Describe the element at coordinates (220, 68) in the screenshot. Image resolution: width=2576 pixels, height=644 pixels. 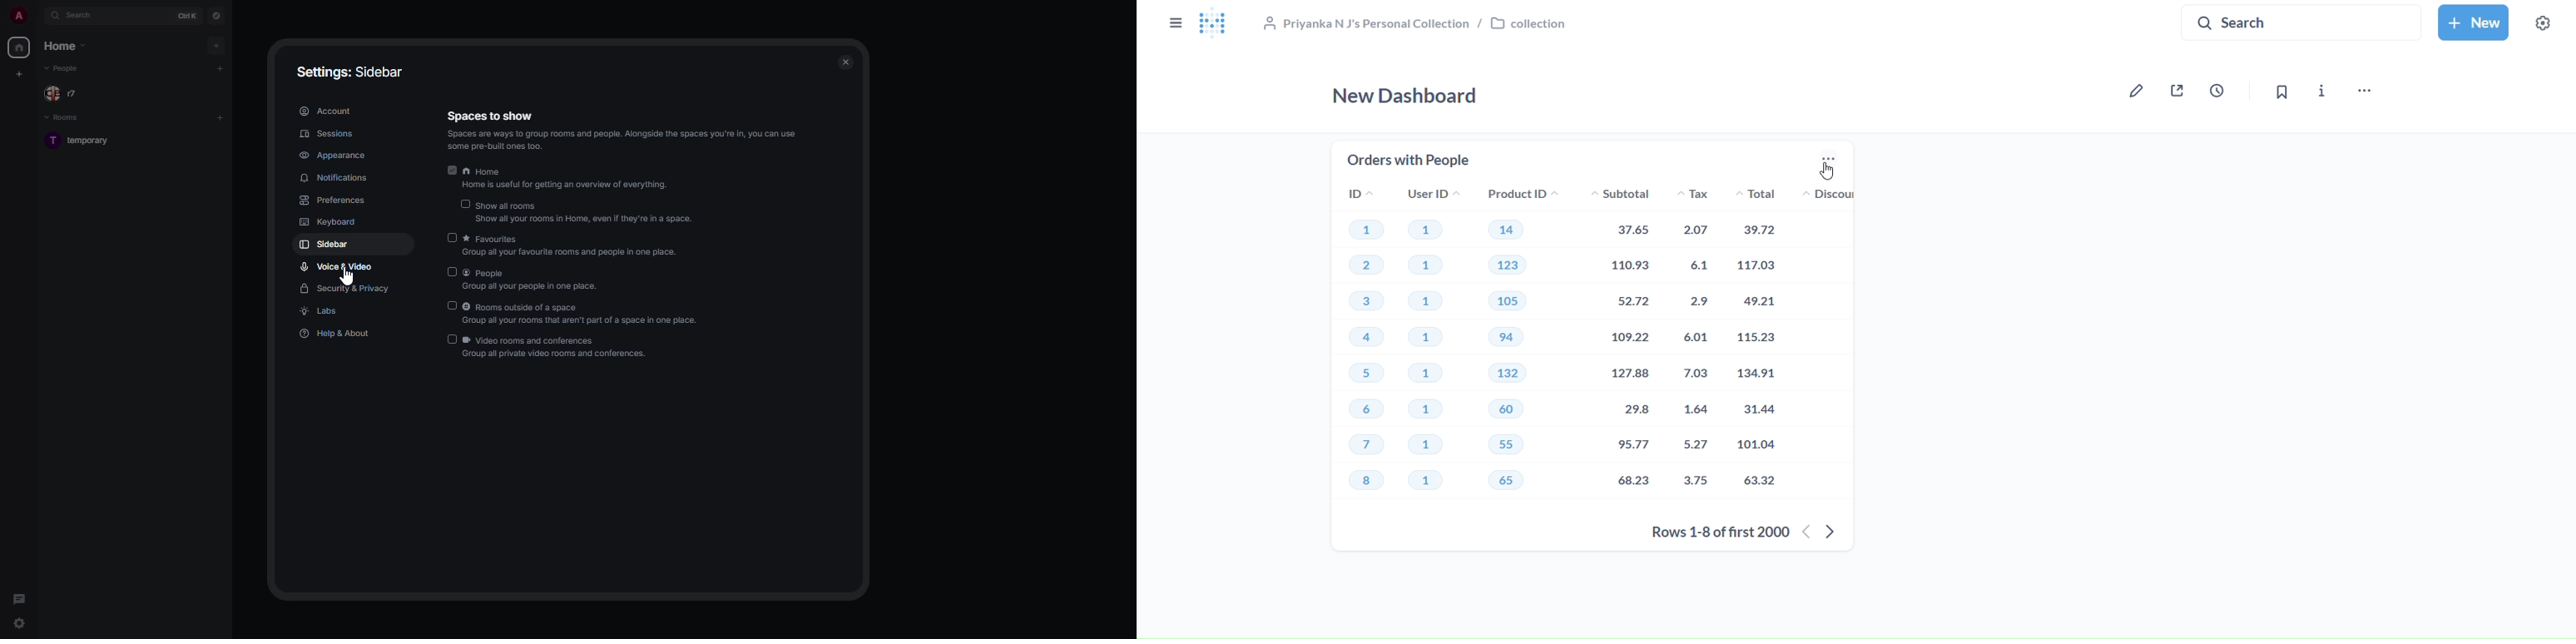
I see `add` at that location.